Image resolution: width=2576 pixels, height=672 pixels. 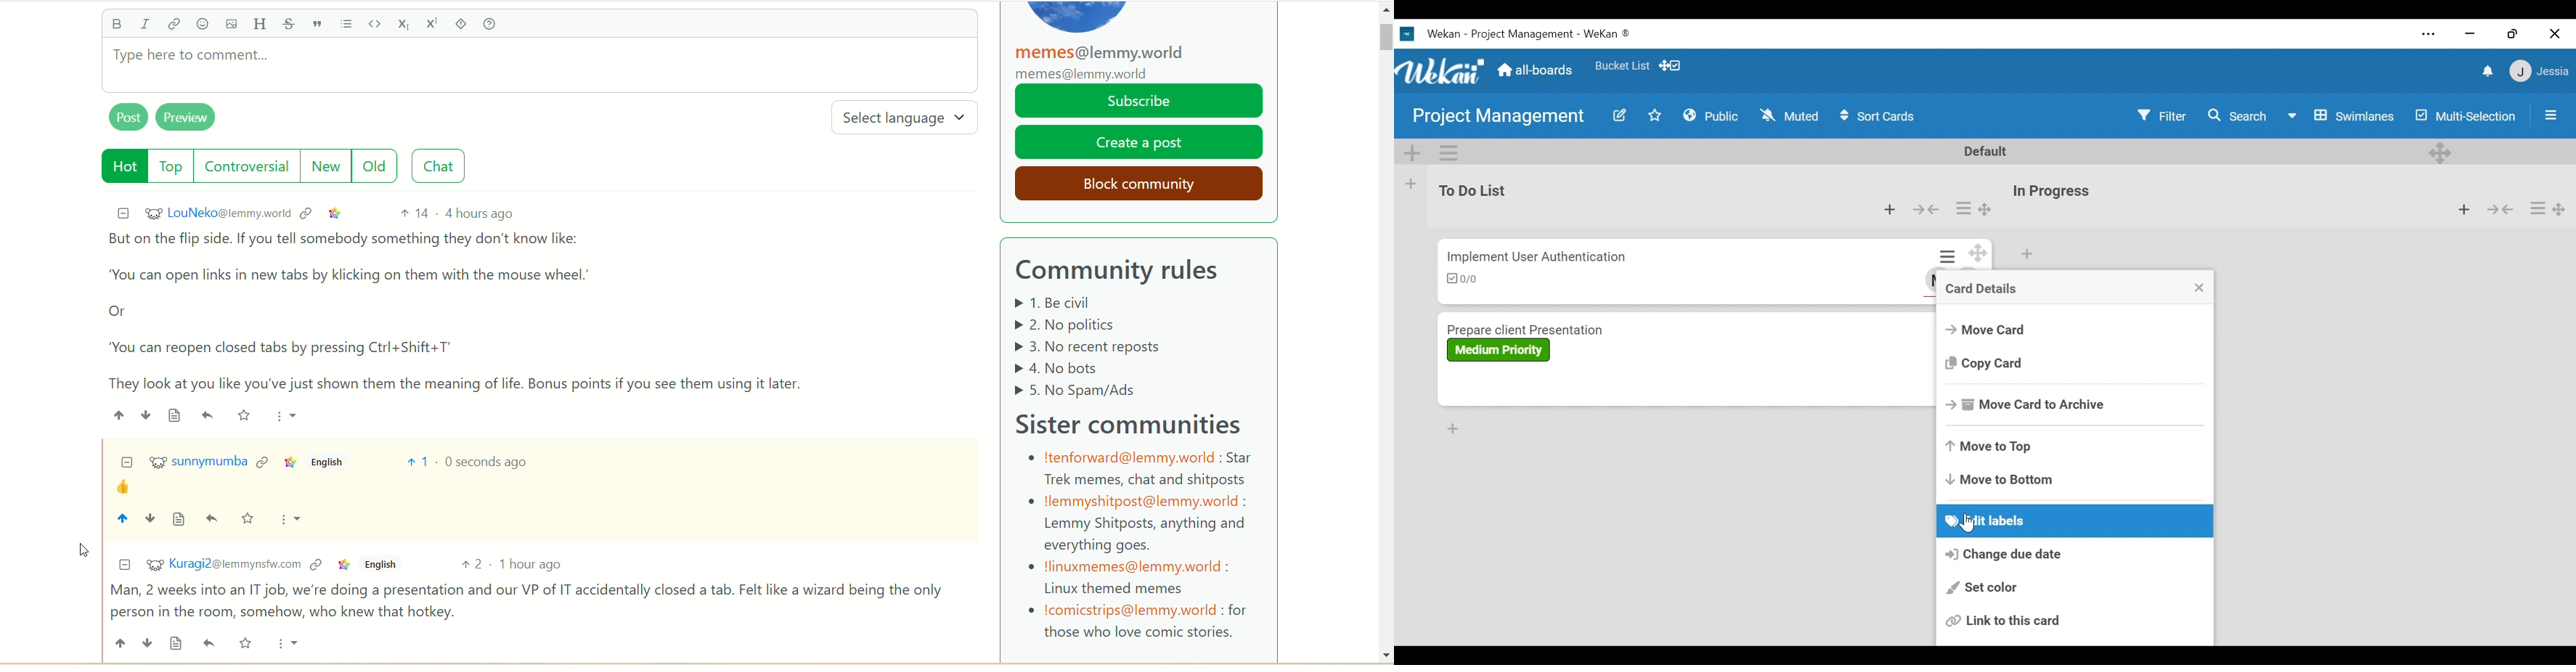 What do you see at coordinates (309, 212) in the screenshot?
I see `context` at bounding box center [309, 212].